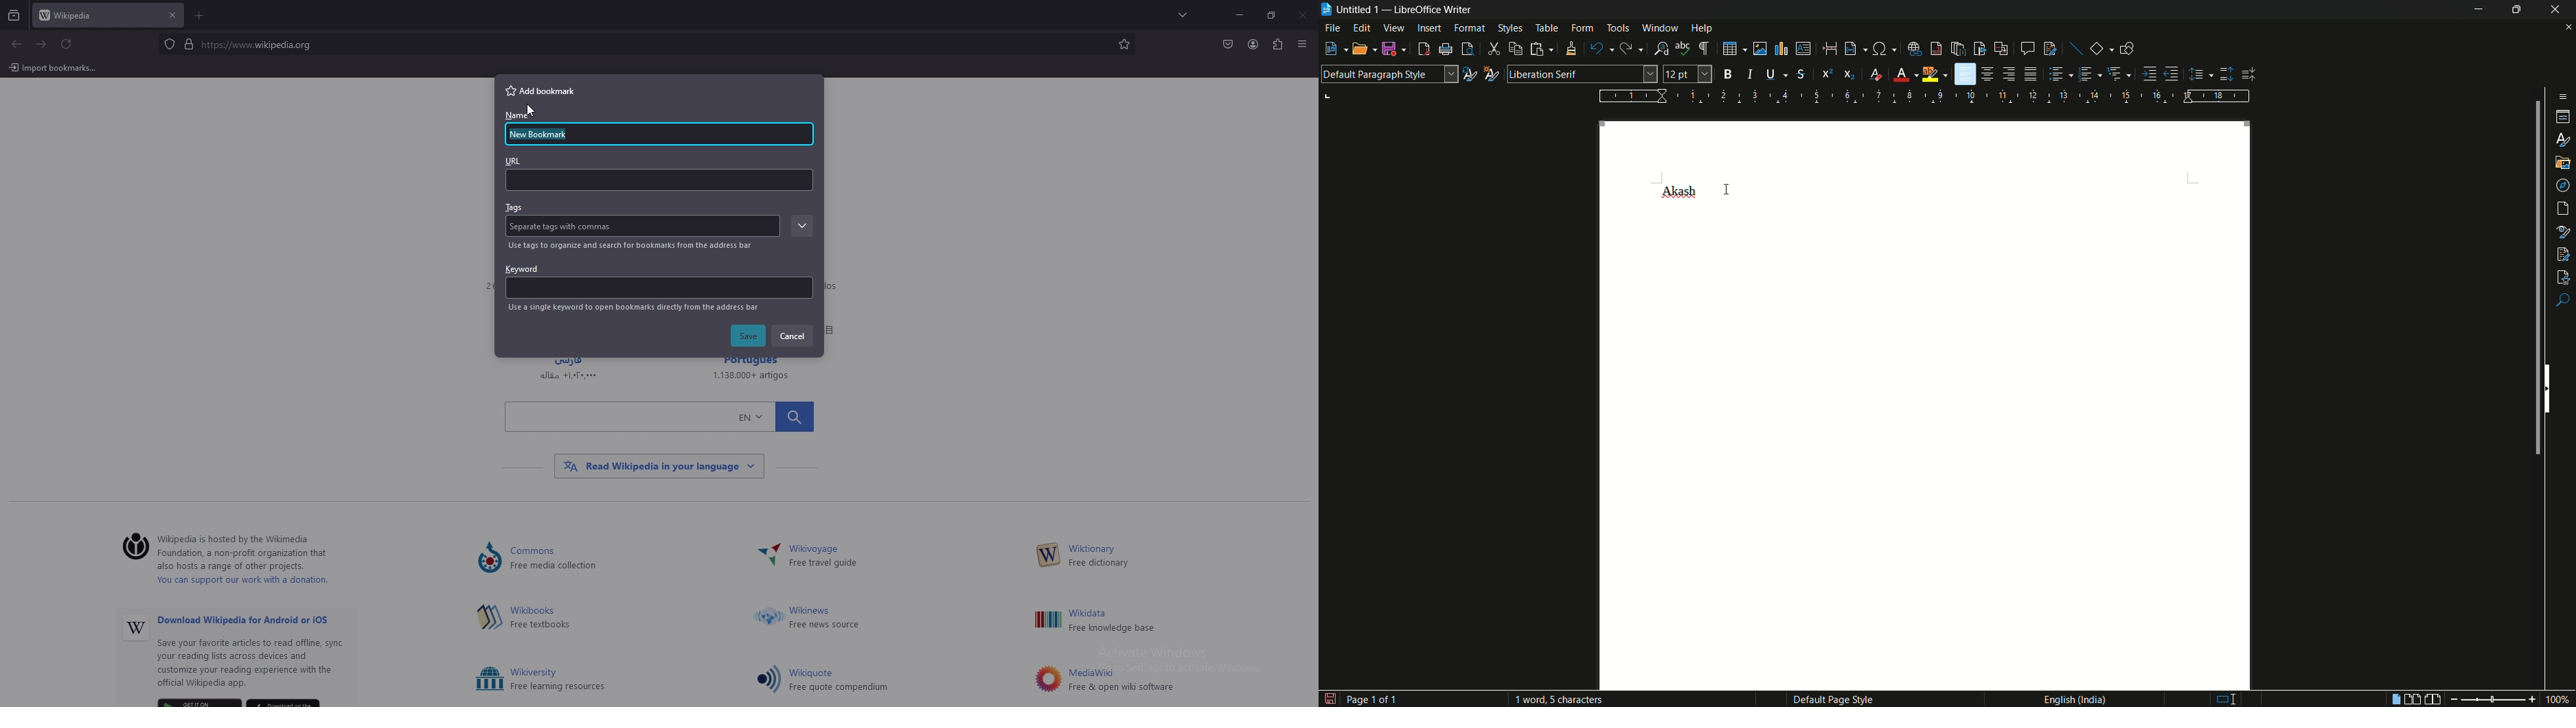 The height and width of the screenshot is (728, 2576). What do you see at coordinates (1303, 16) in the screenshot?
I see `` at bounding box center [1303, 16].